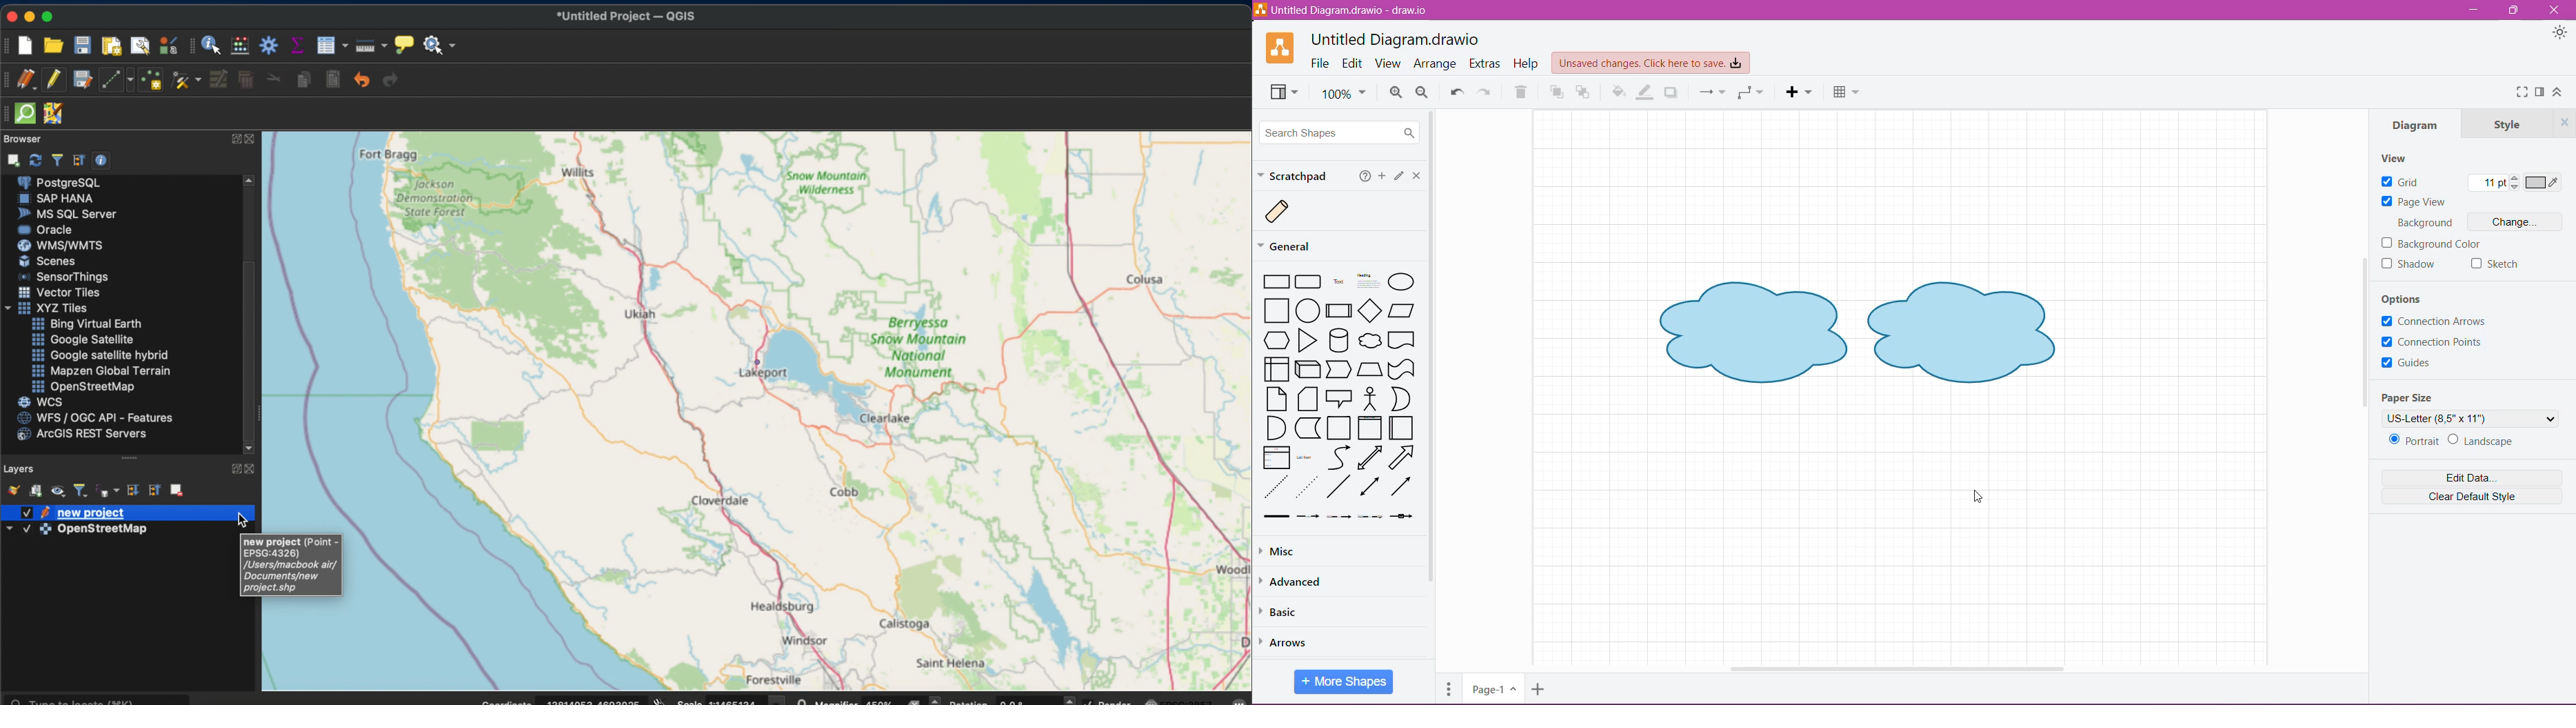 The width and height of the screenshot is (2576, 728). I want to click on collapse all, so click(154, 491).